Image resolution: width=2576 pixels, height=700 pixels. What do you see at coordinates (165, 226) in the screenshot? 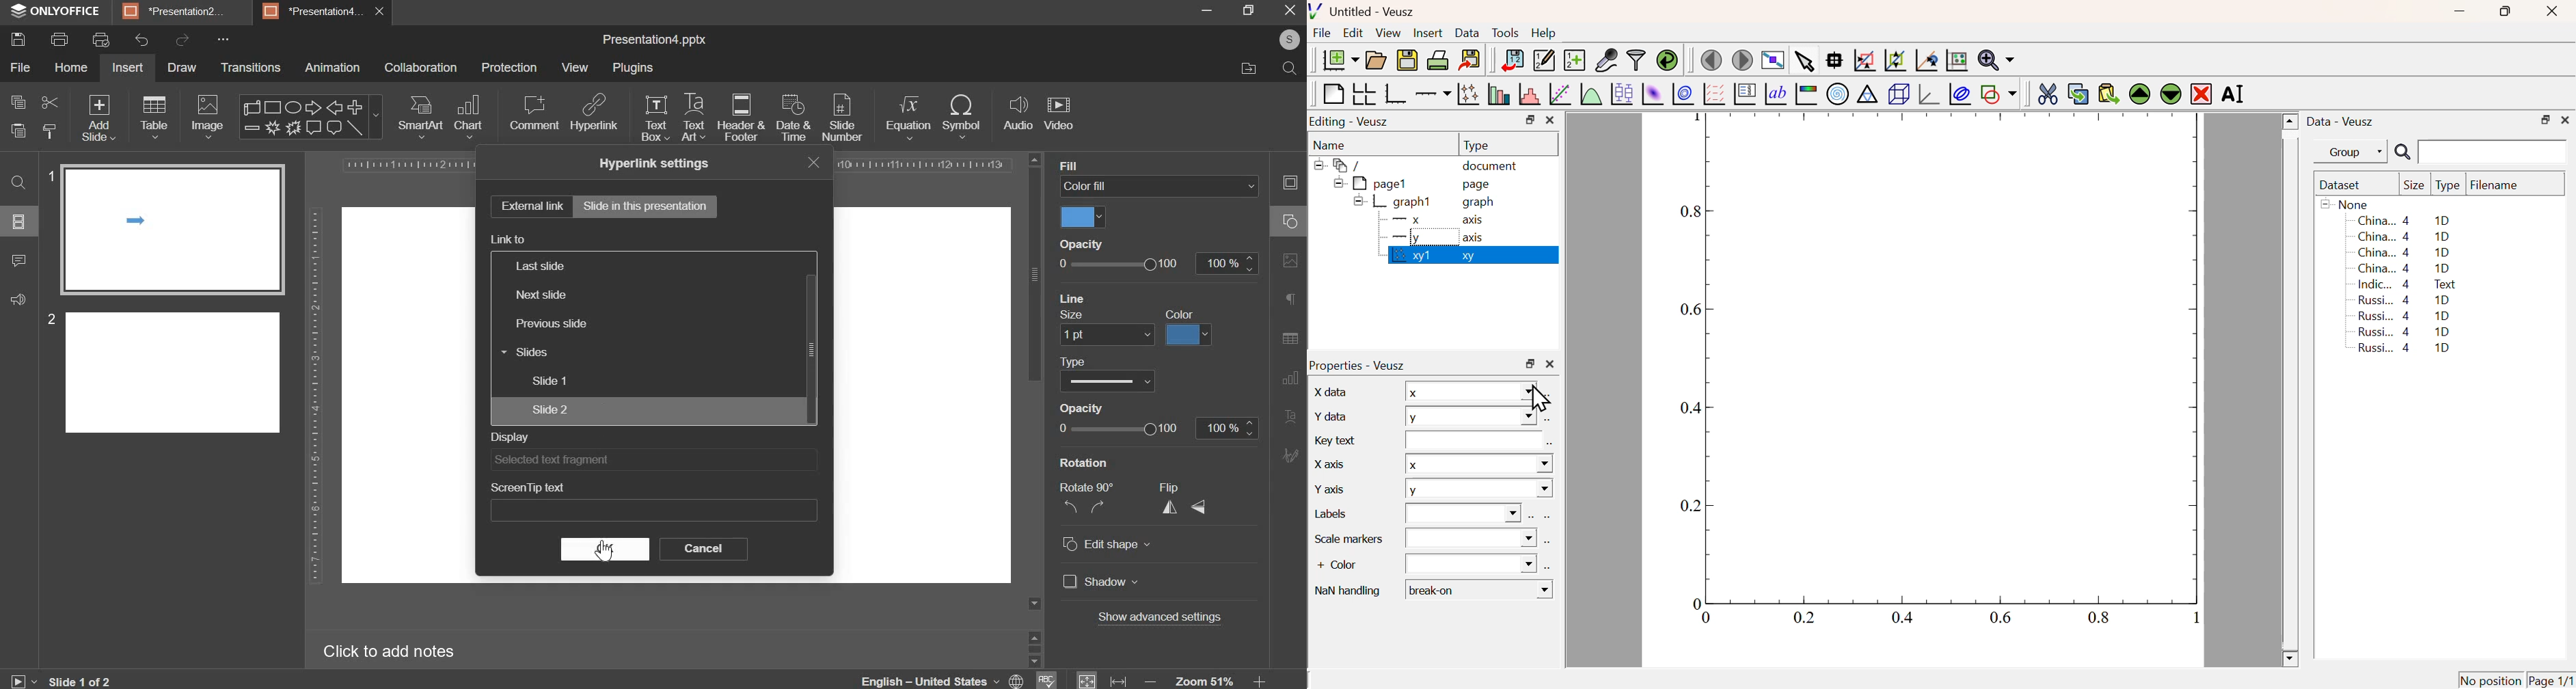
I see `slide 1` at bounding box center [165, 226].